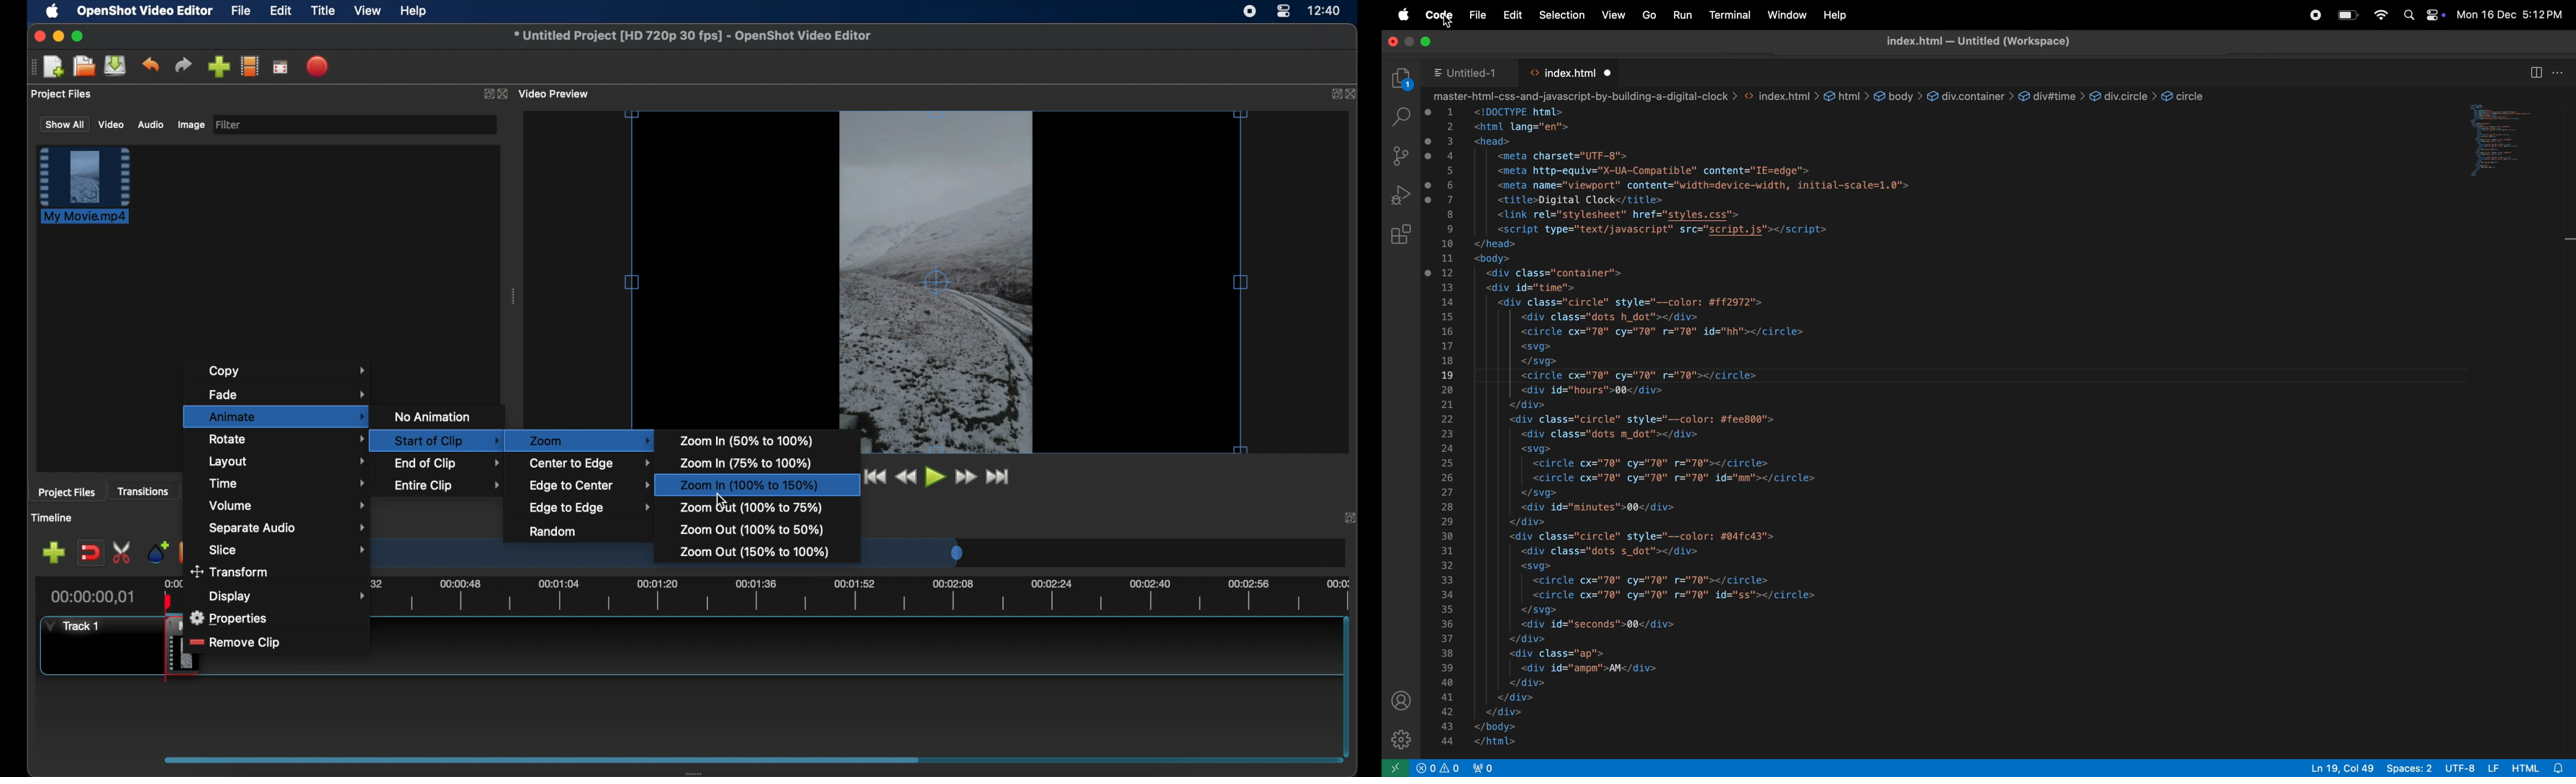  I want to click on <circle cx="70" cy="70" r="70" id="mm"></circle>, so click(1680, 479).